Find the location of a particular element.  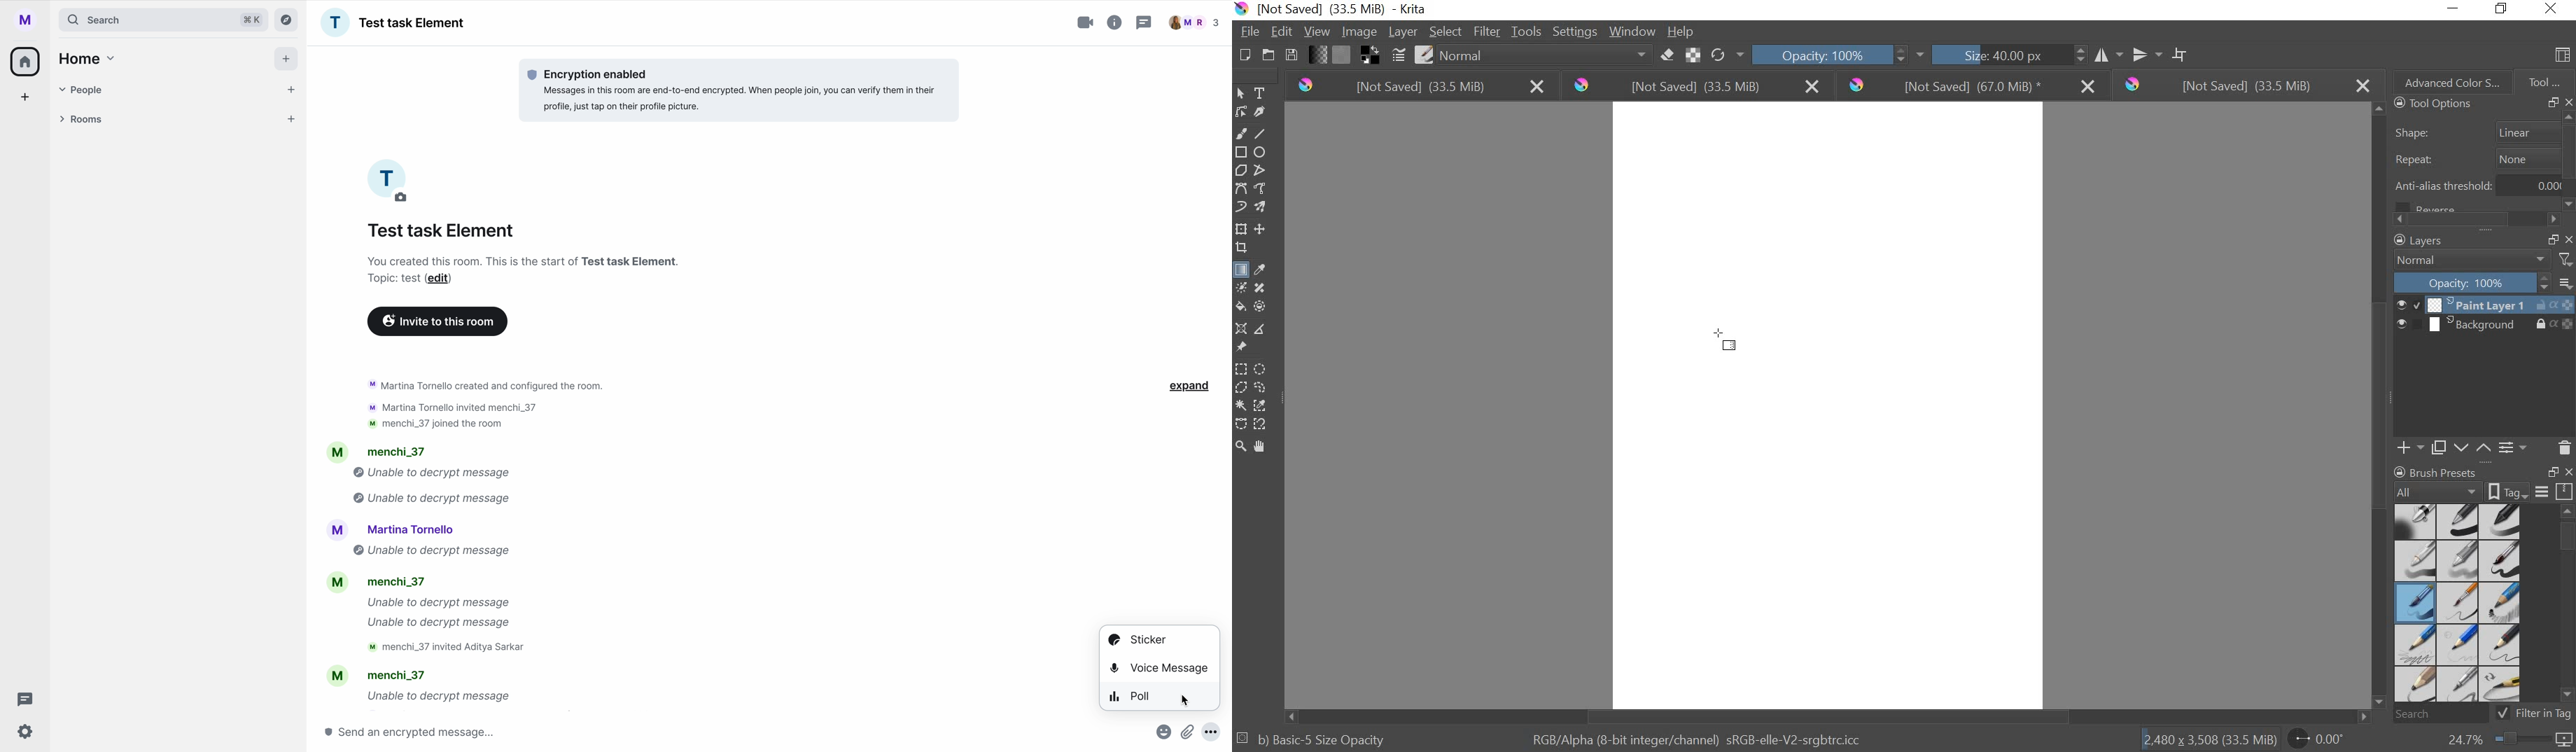

PAINT LAYER is located at coordinates (2484, 305).